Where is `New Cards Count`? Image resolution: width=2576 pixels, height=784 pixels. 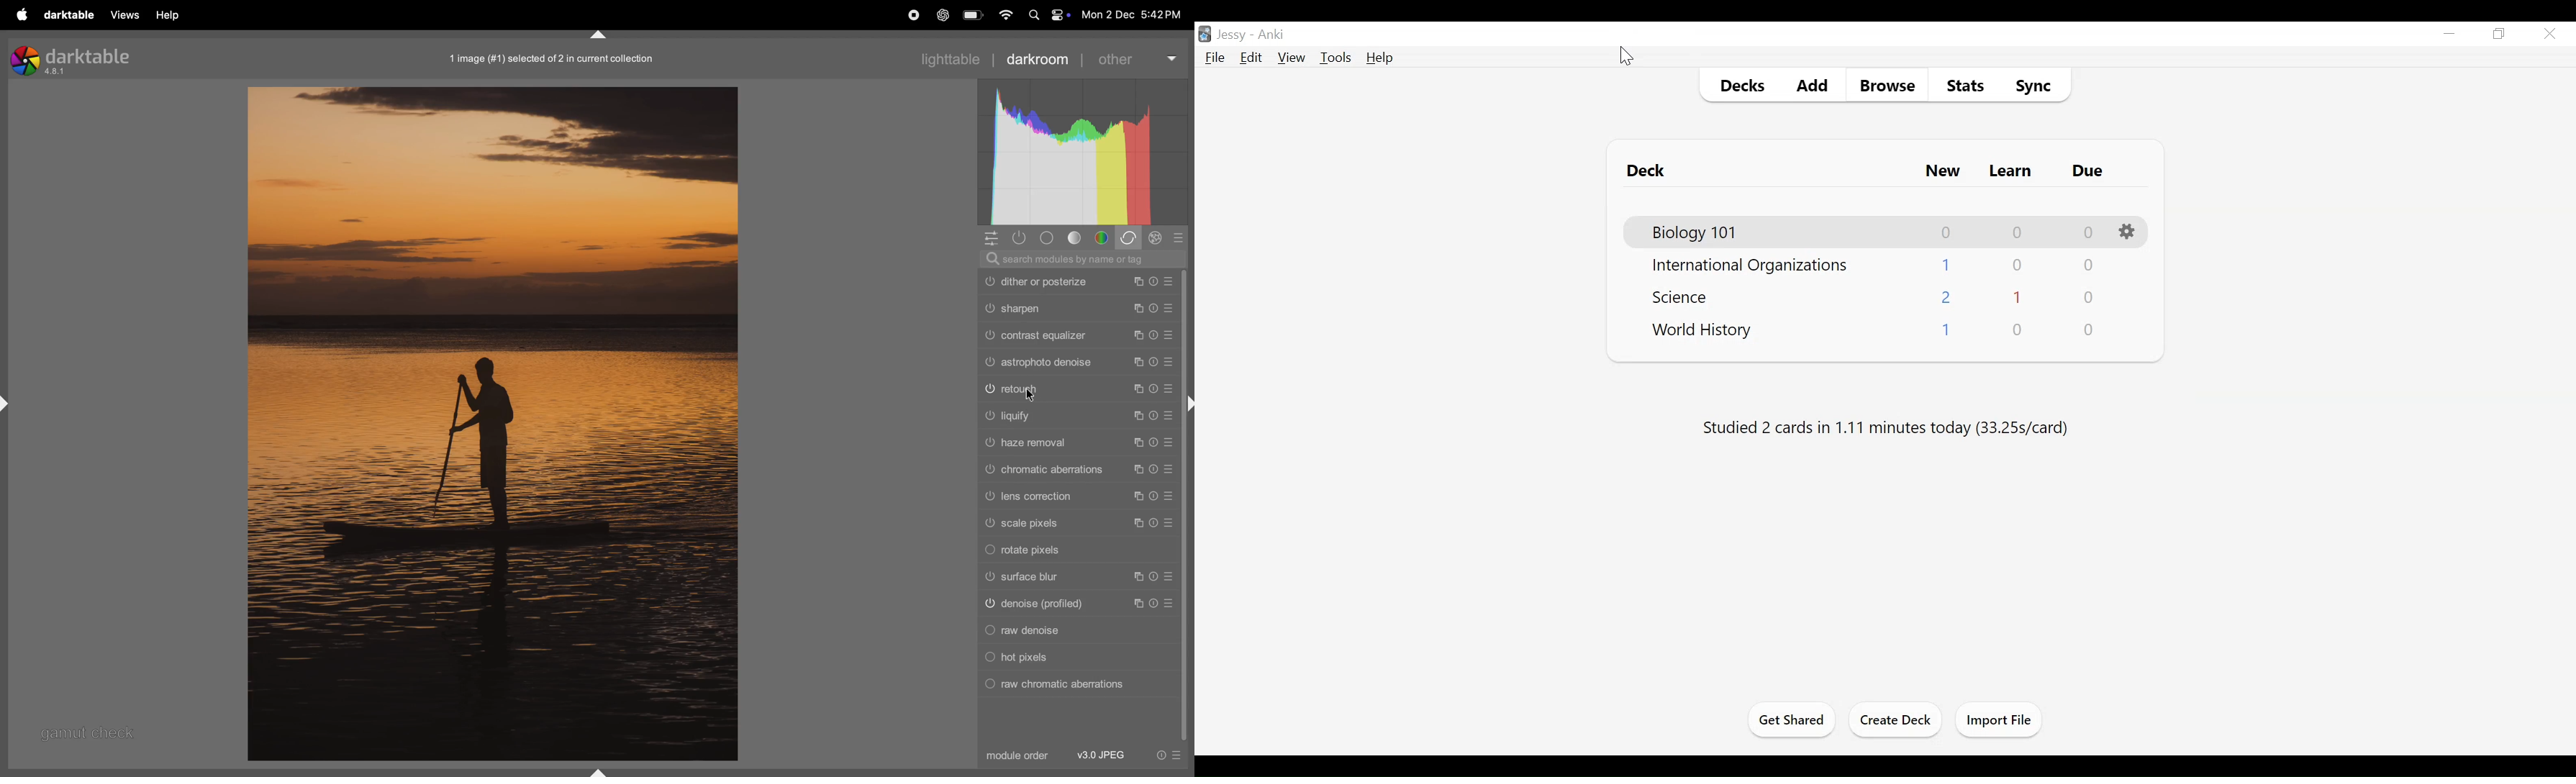
New Cards Count is located at coordinates (1945, 265).